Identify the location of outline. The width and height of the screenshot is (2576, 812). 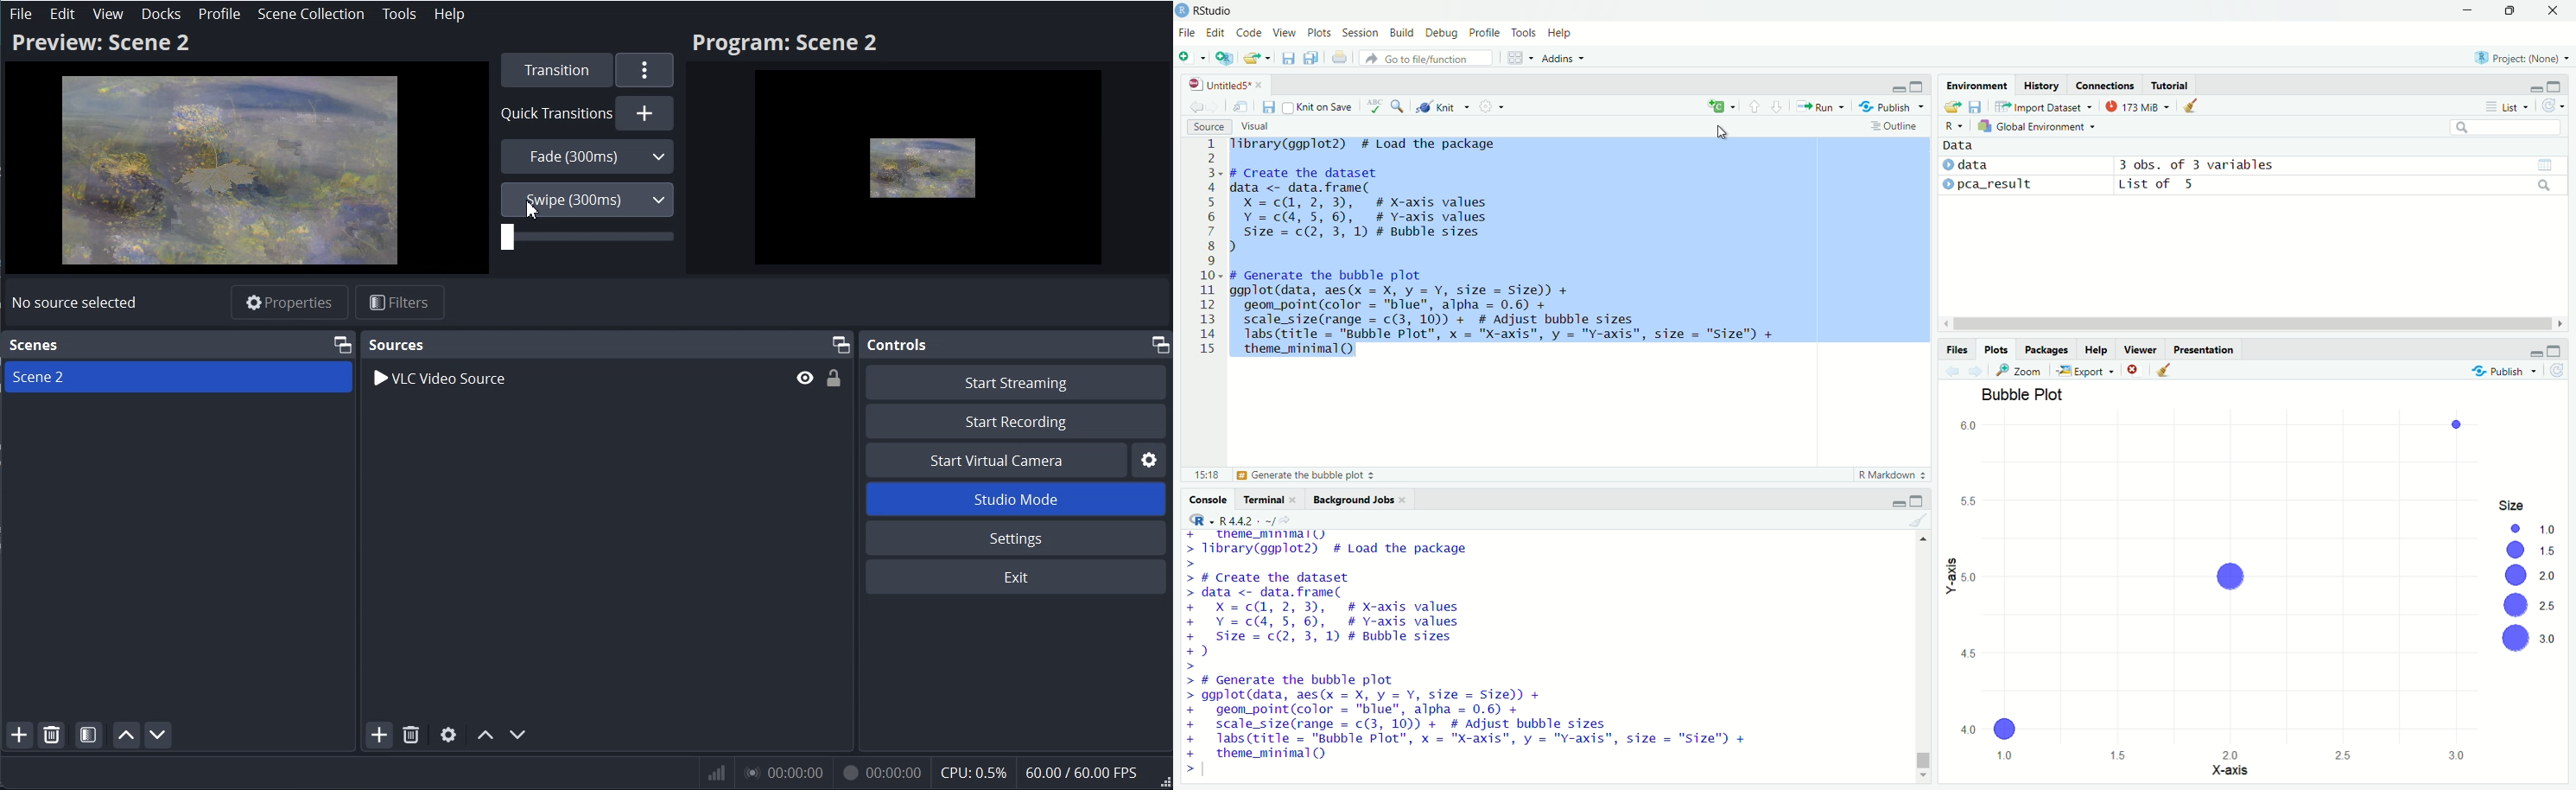
(1895, 126).